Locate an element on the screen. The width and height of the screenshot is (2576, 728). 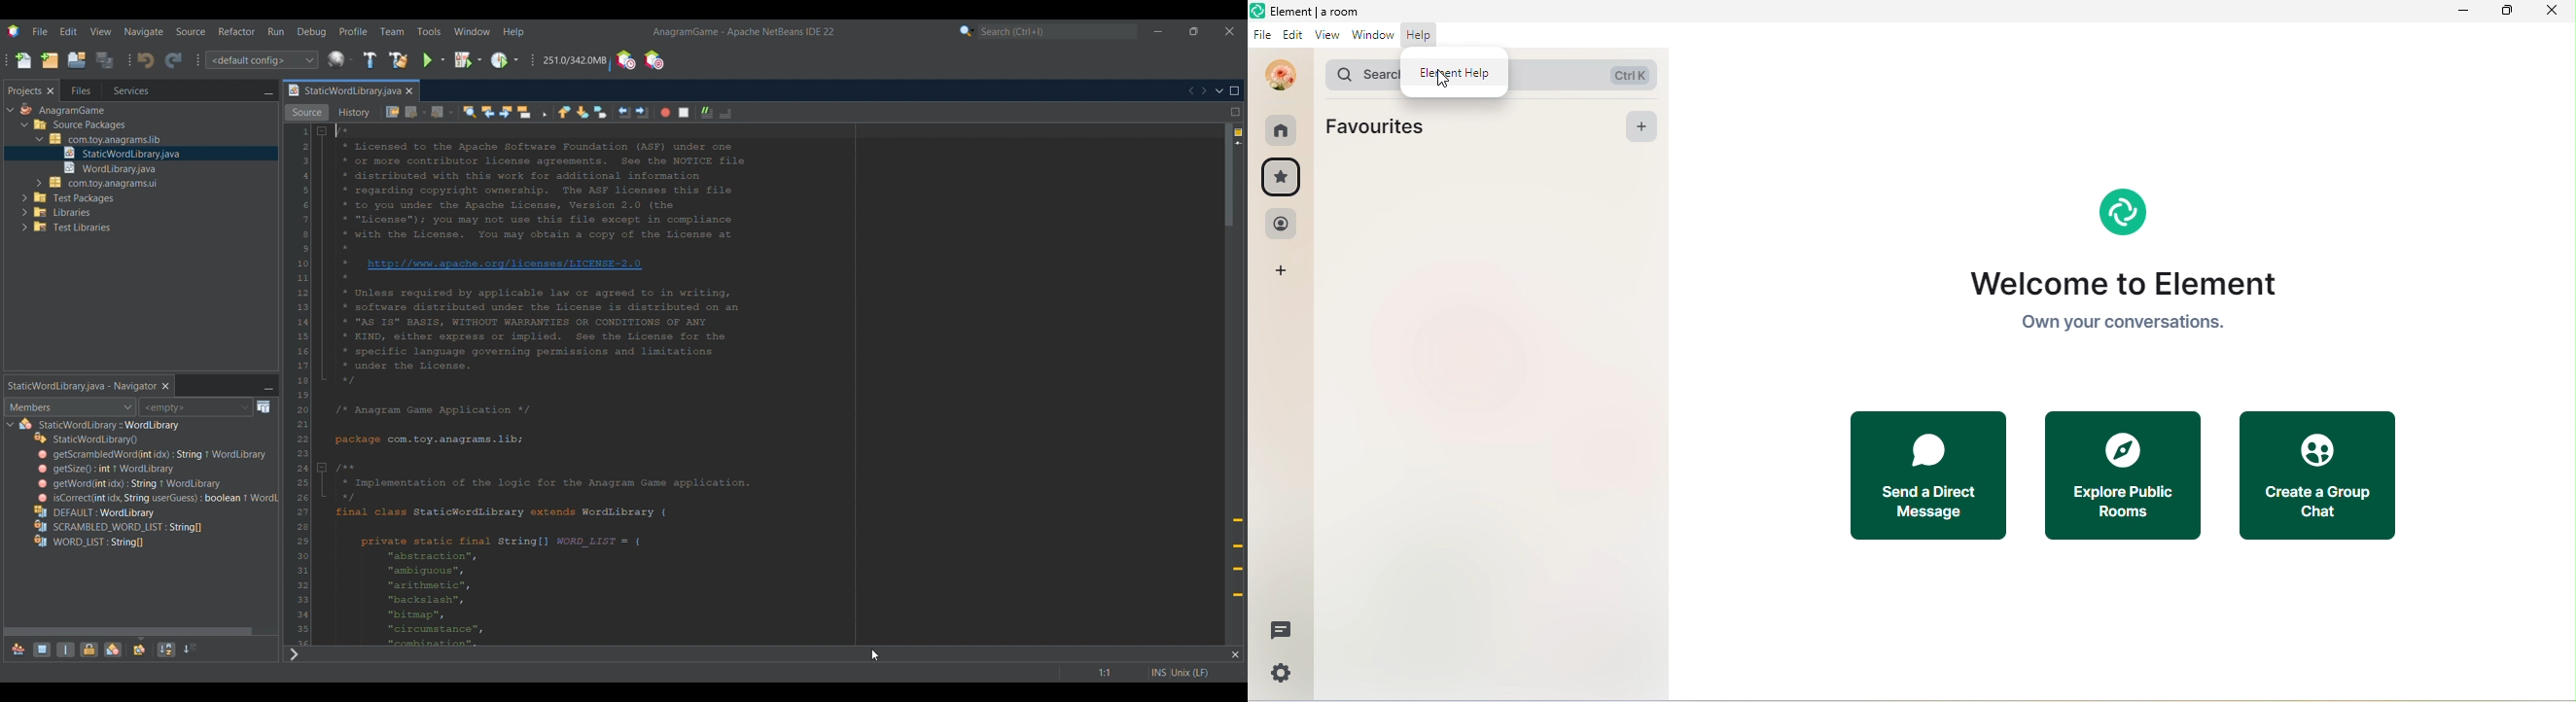
Navigate menu is located at coordinates (143, 31).